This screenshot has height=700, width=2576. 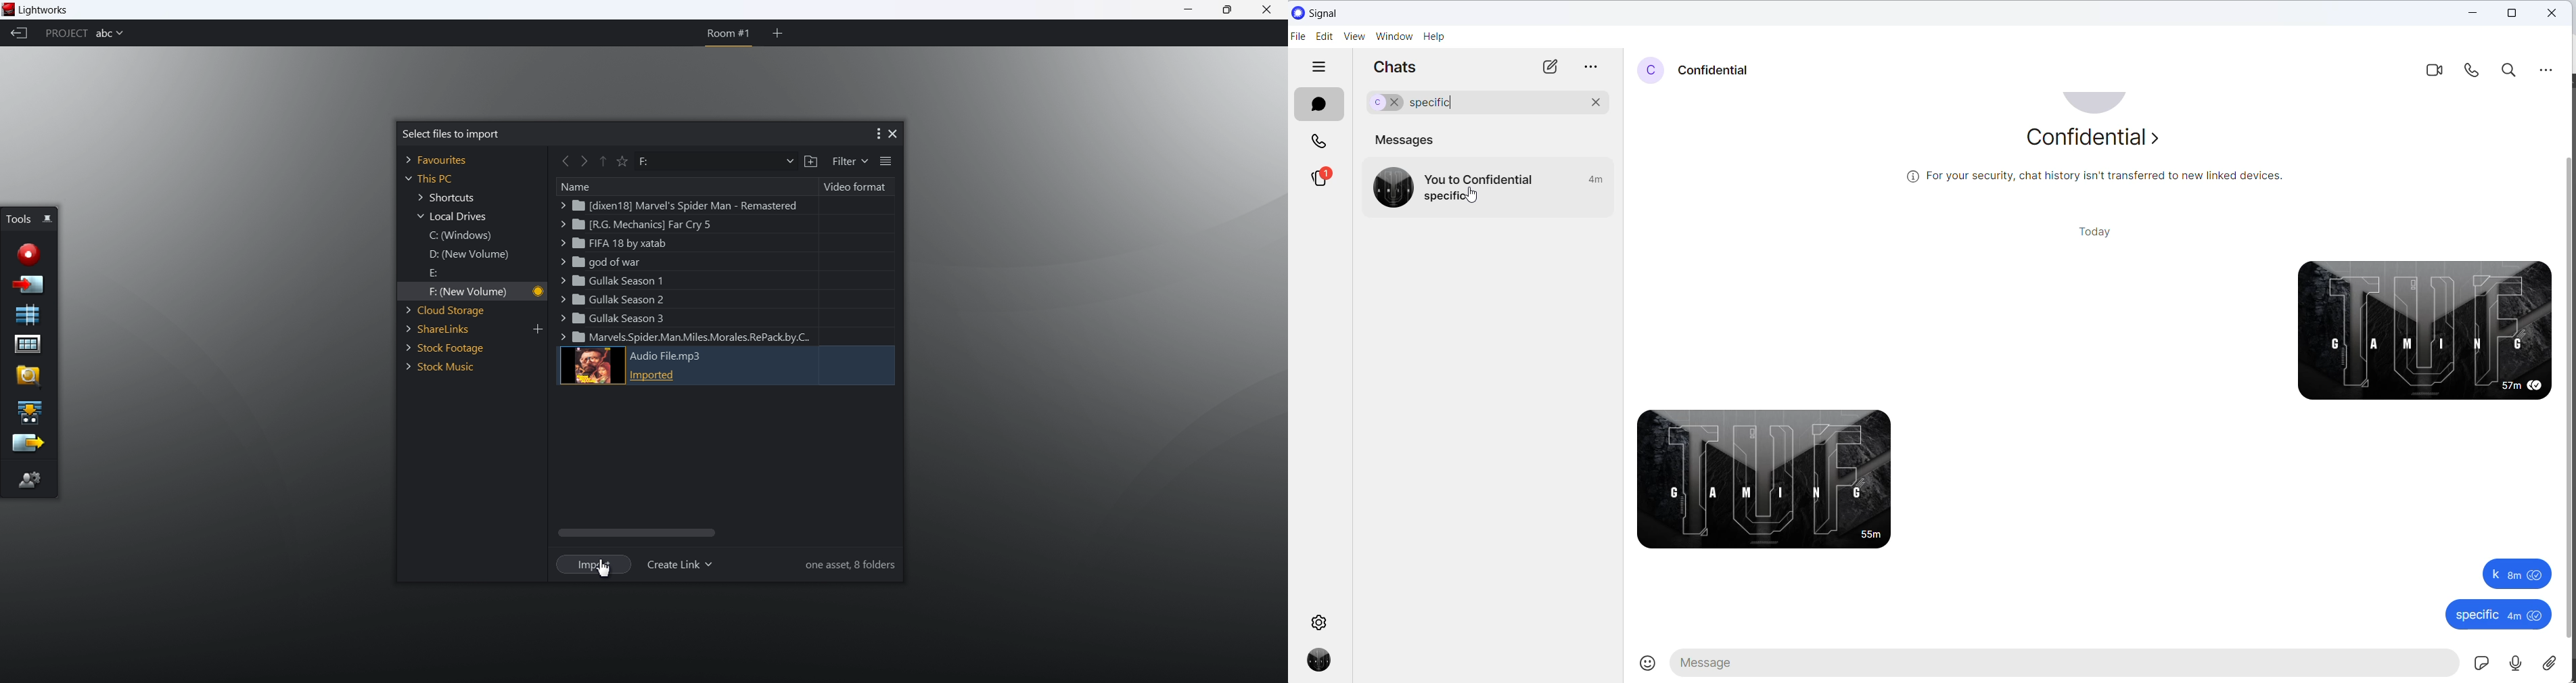 I want to click on export sequence, so click(x=27, y=444).